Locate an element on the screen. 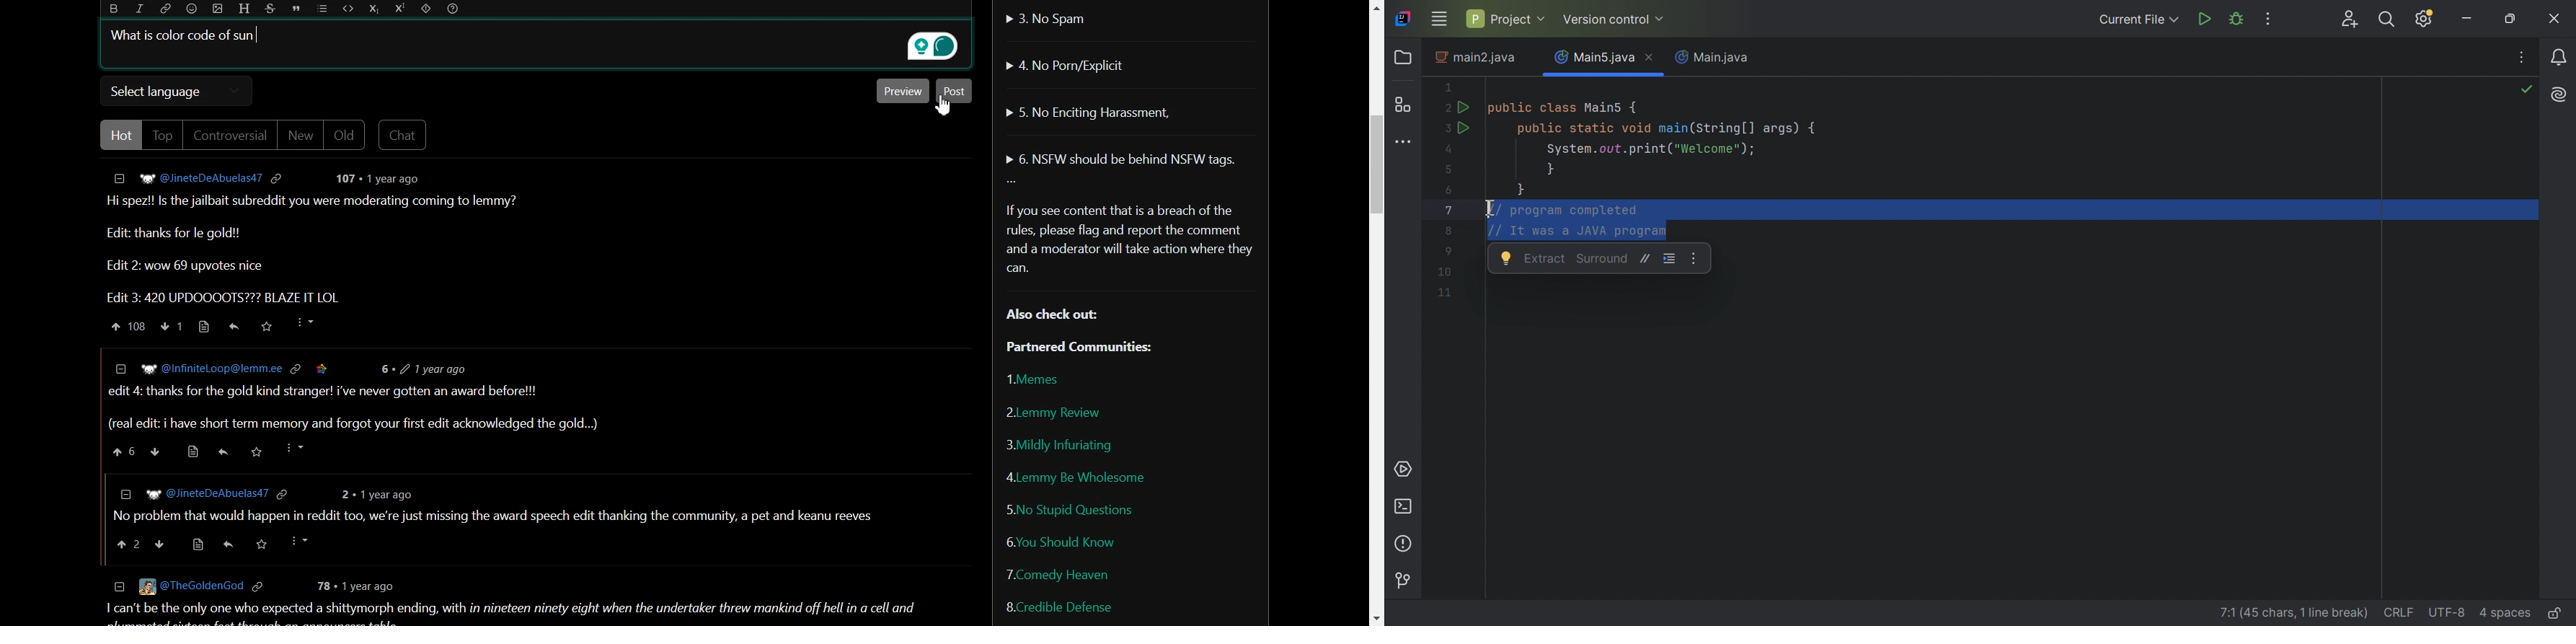 The width and height of the screenshot is (2576, 644). W? @InfiniteLoop@lemm.ee is located at coordinates (224, 367).